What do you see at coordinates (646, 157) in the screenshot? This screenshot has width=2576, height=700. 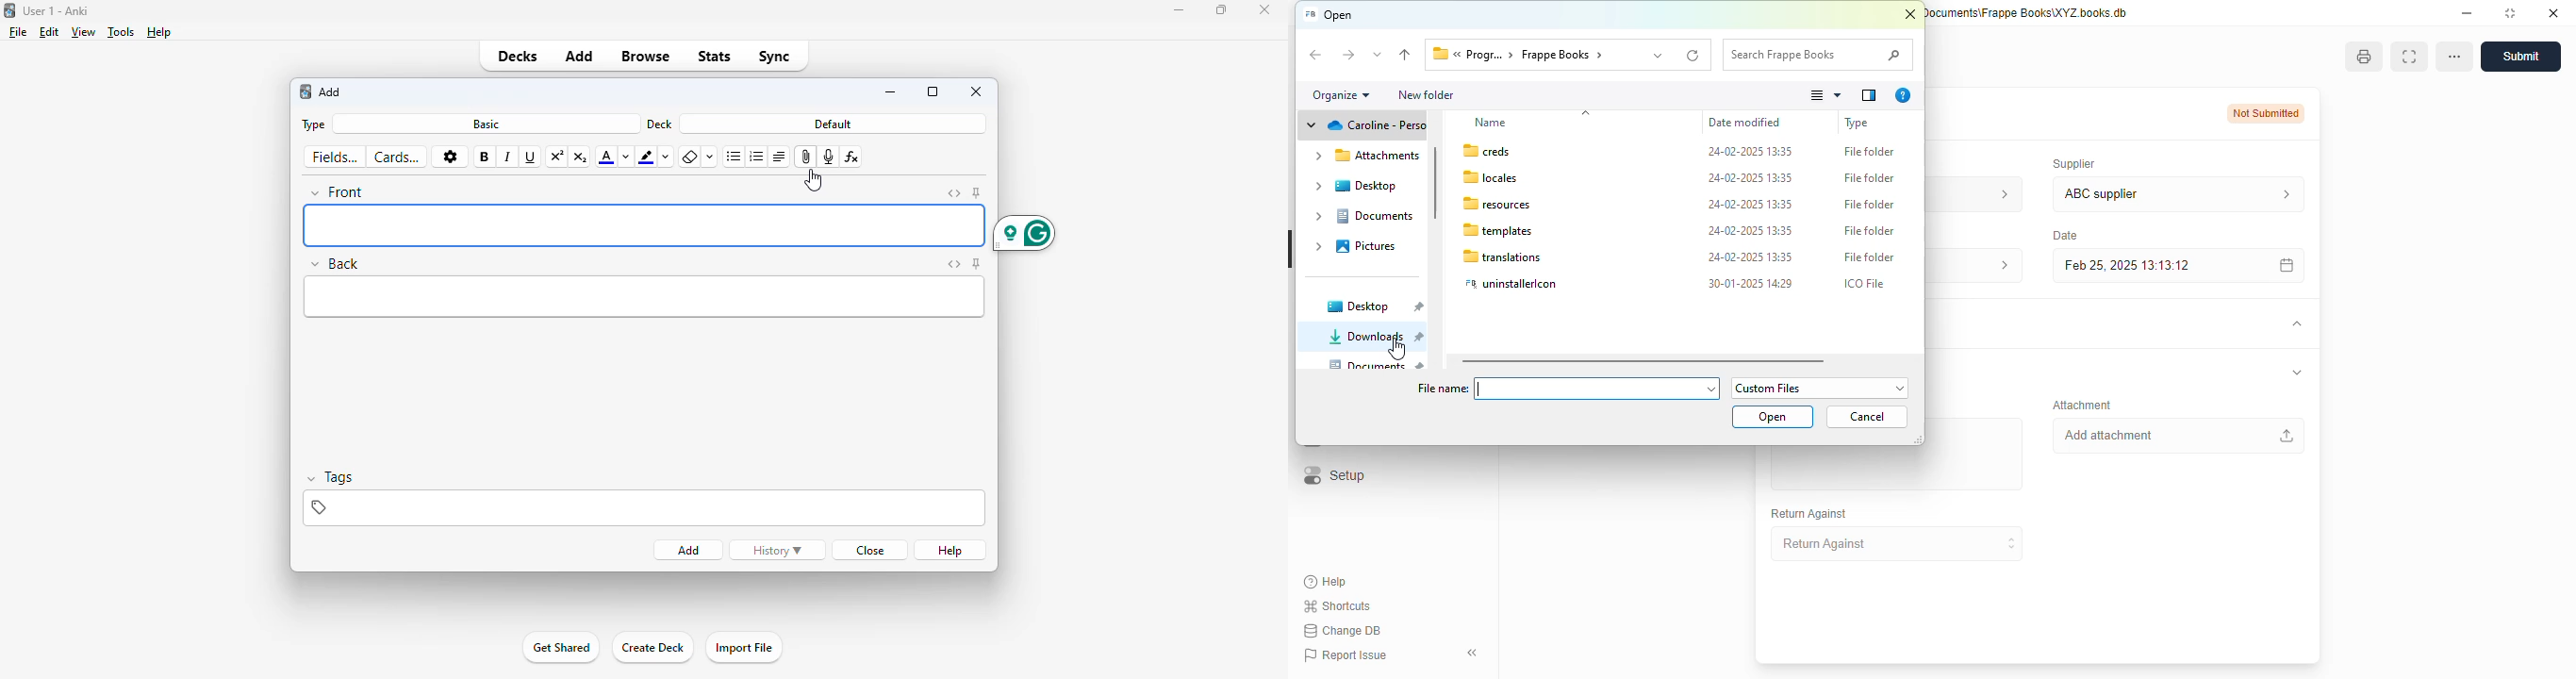 I see `text highlight color` at bounding box center [646, 157].